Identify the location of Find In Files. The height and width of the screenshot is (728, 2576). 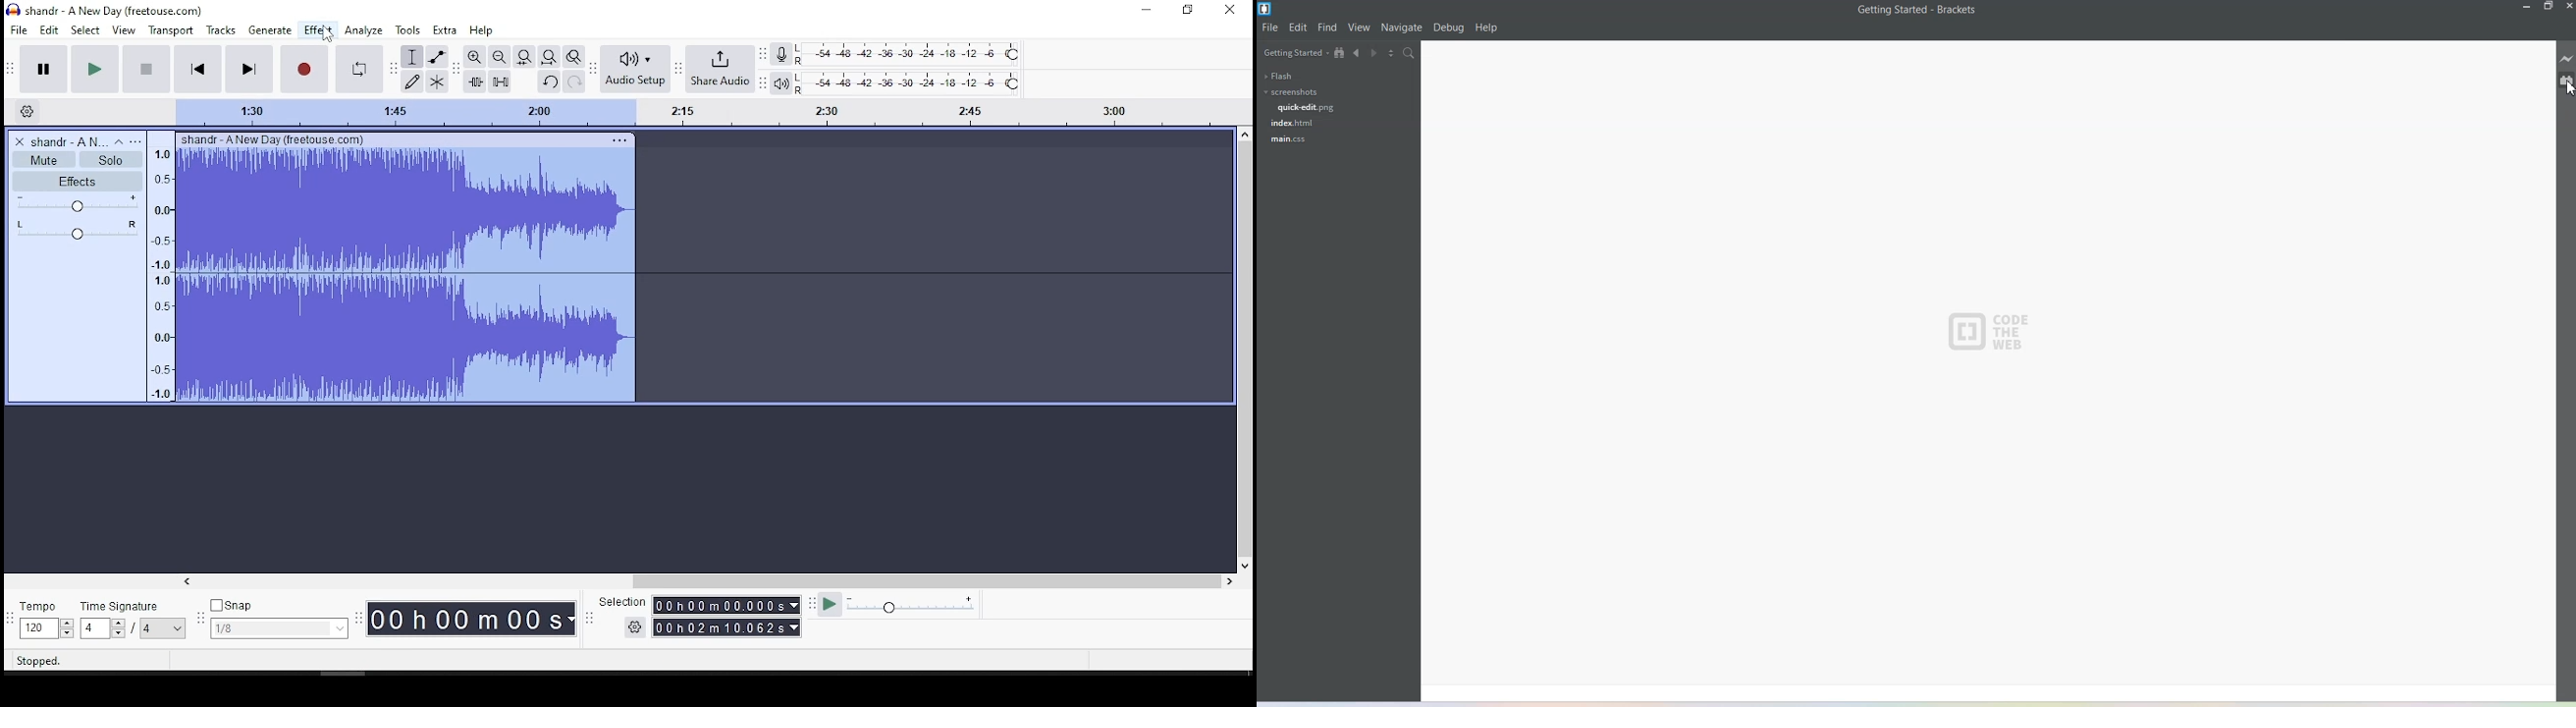
(1416, 55).